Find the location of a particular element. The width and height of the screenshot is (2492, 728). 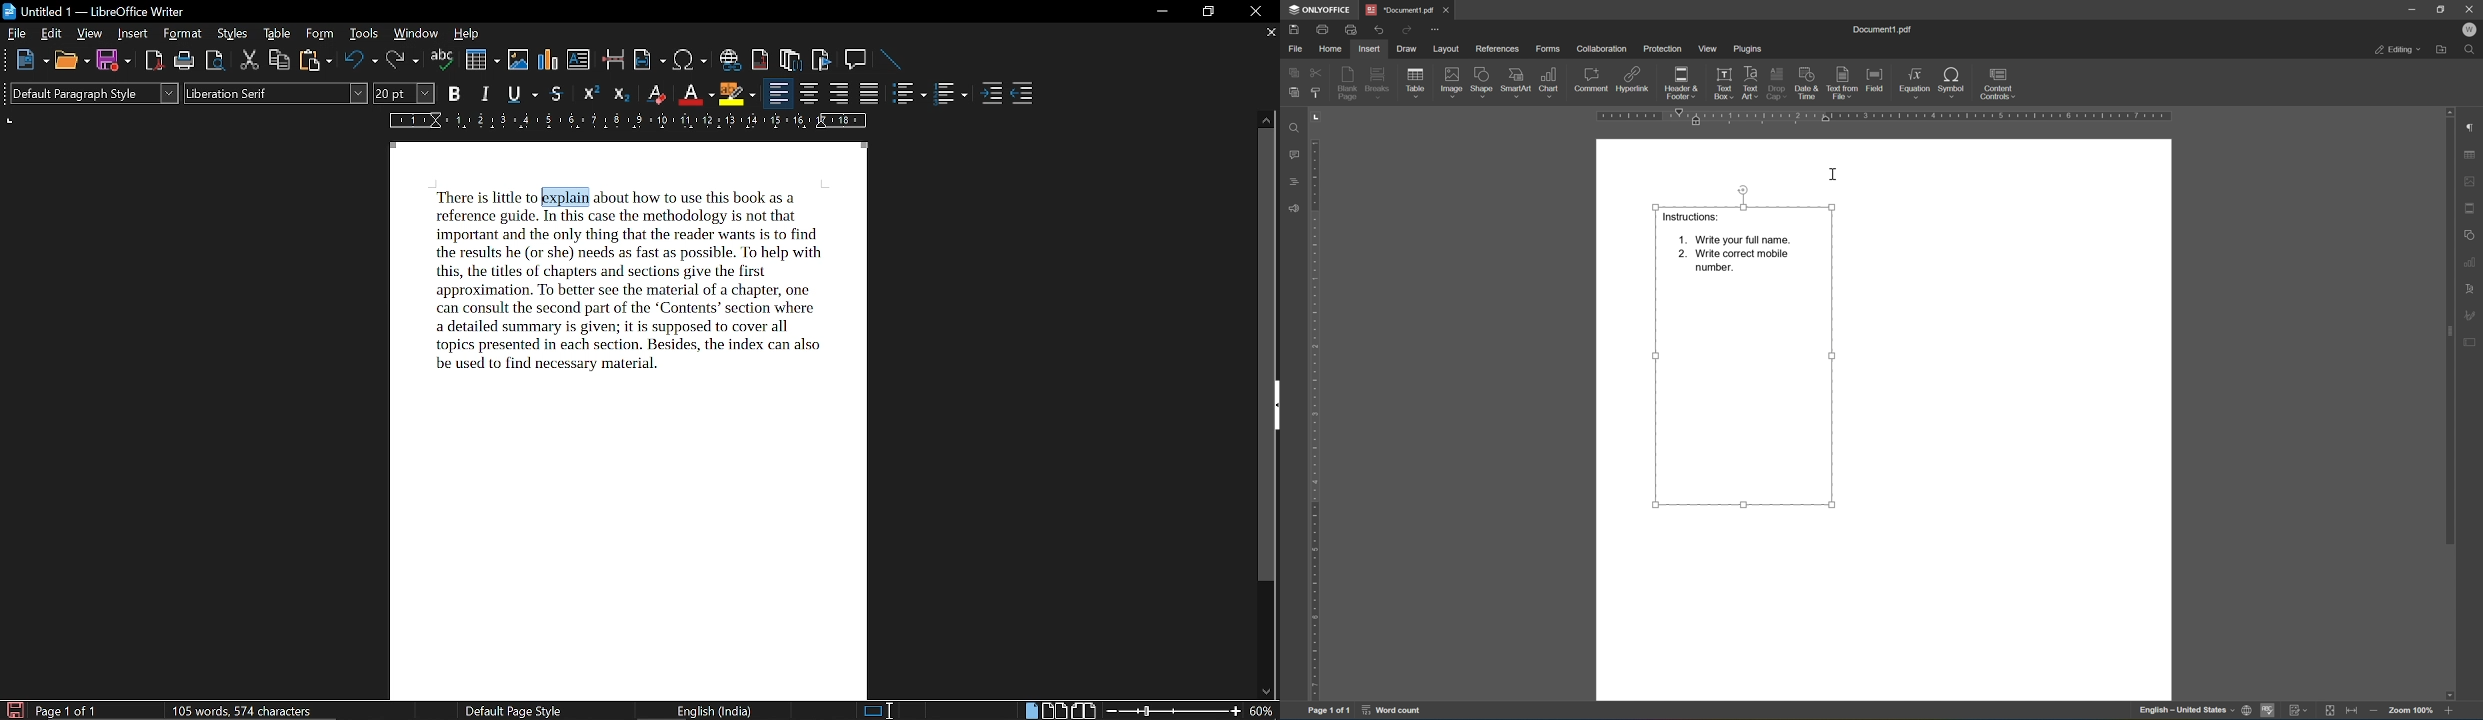

insert table is located at coordinates (482, 60).